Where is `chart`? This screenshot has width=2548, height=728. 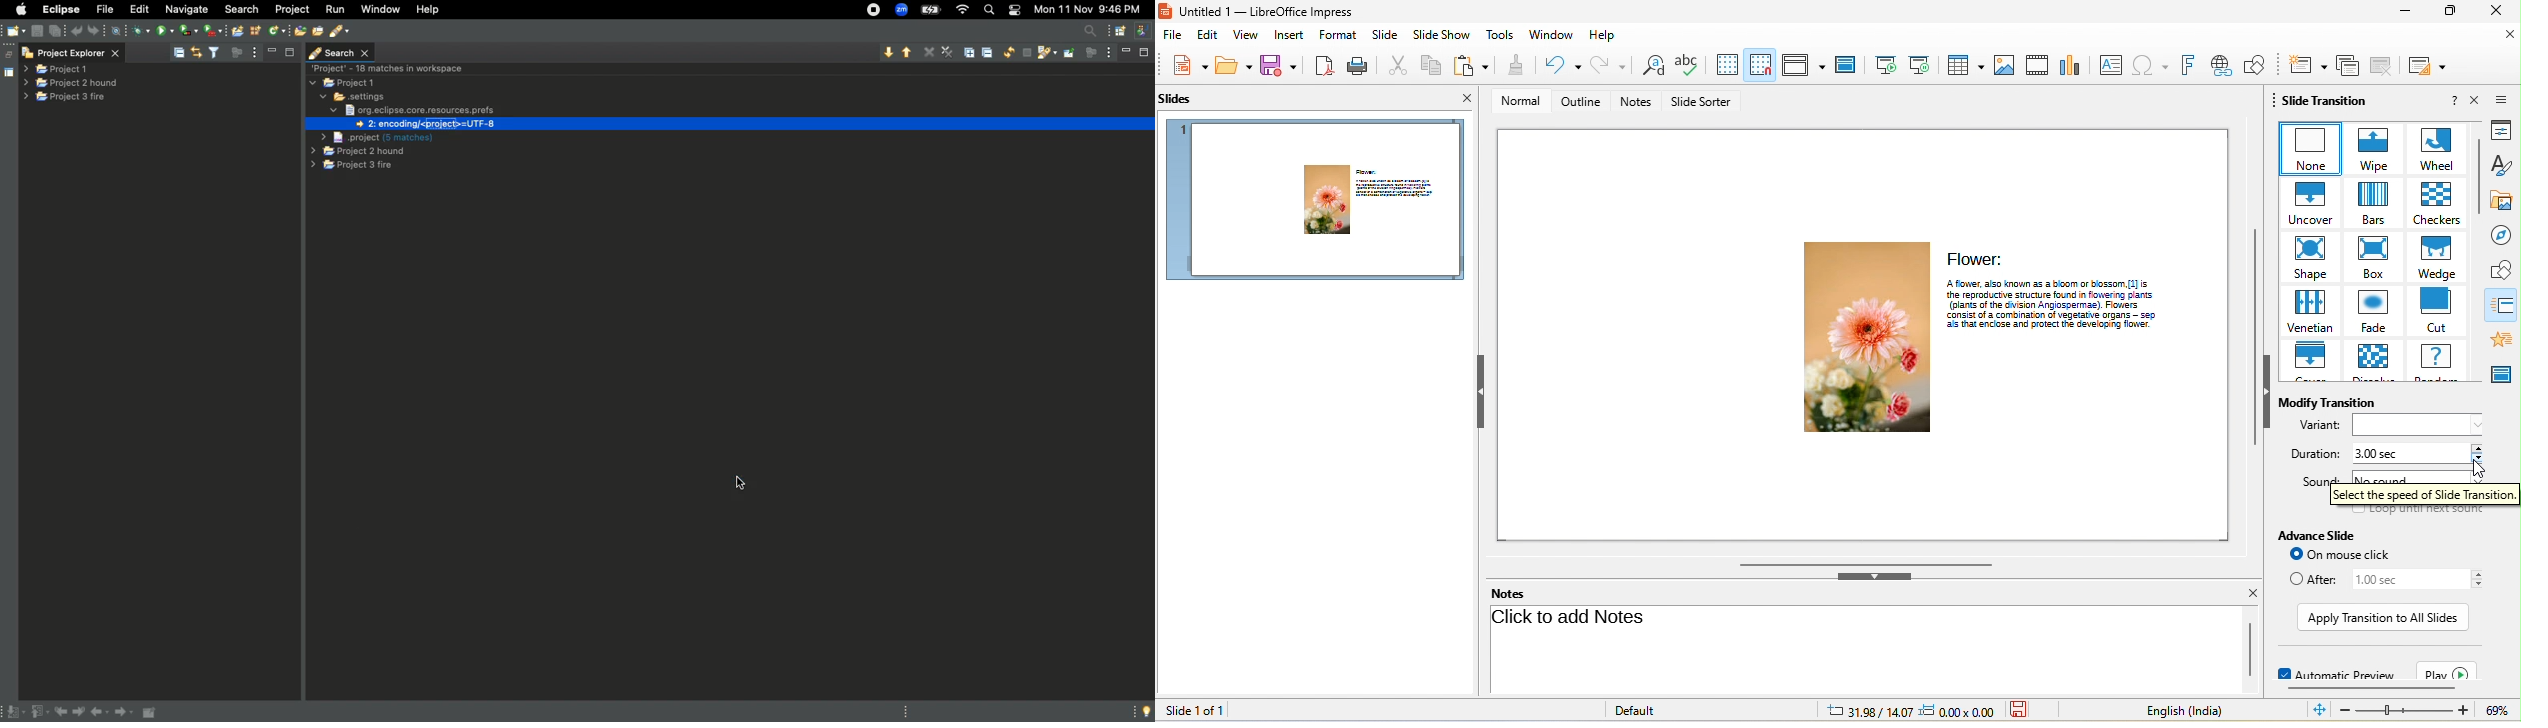 chart is located at coordinates (2072, 65).